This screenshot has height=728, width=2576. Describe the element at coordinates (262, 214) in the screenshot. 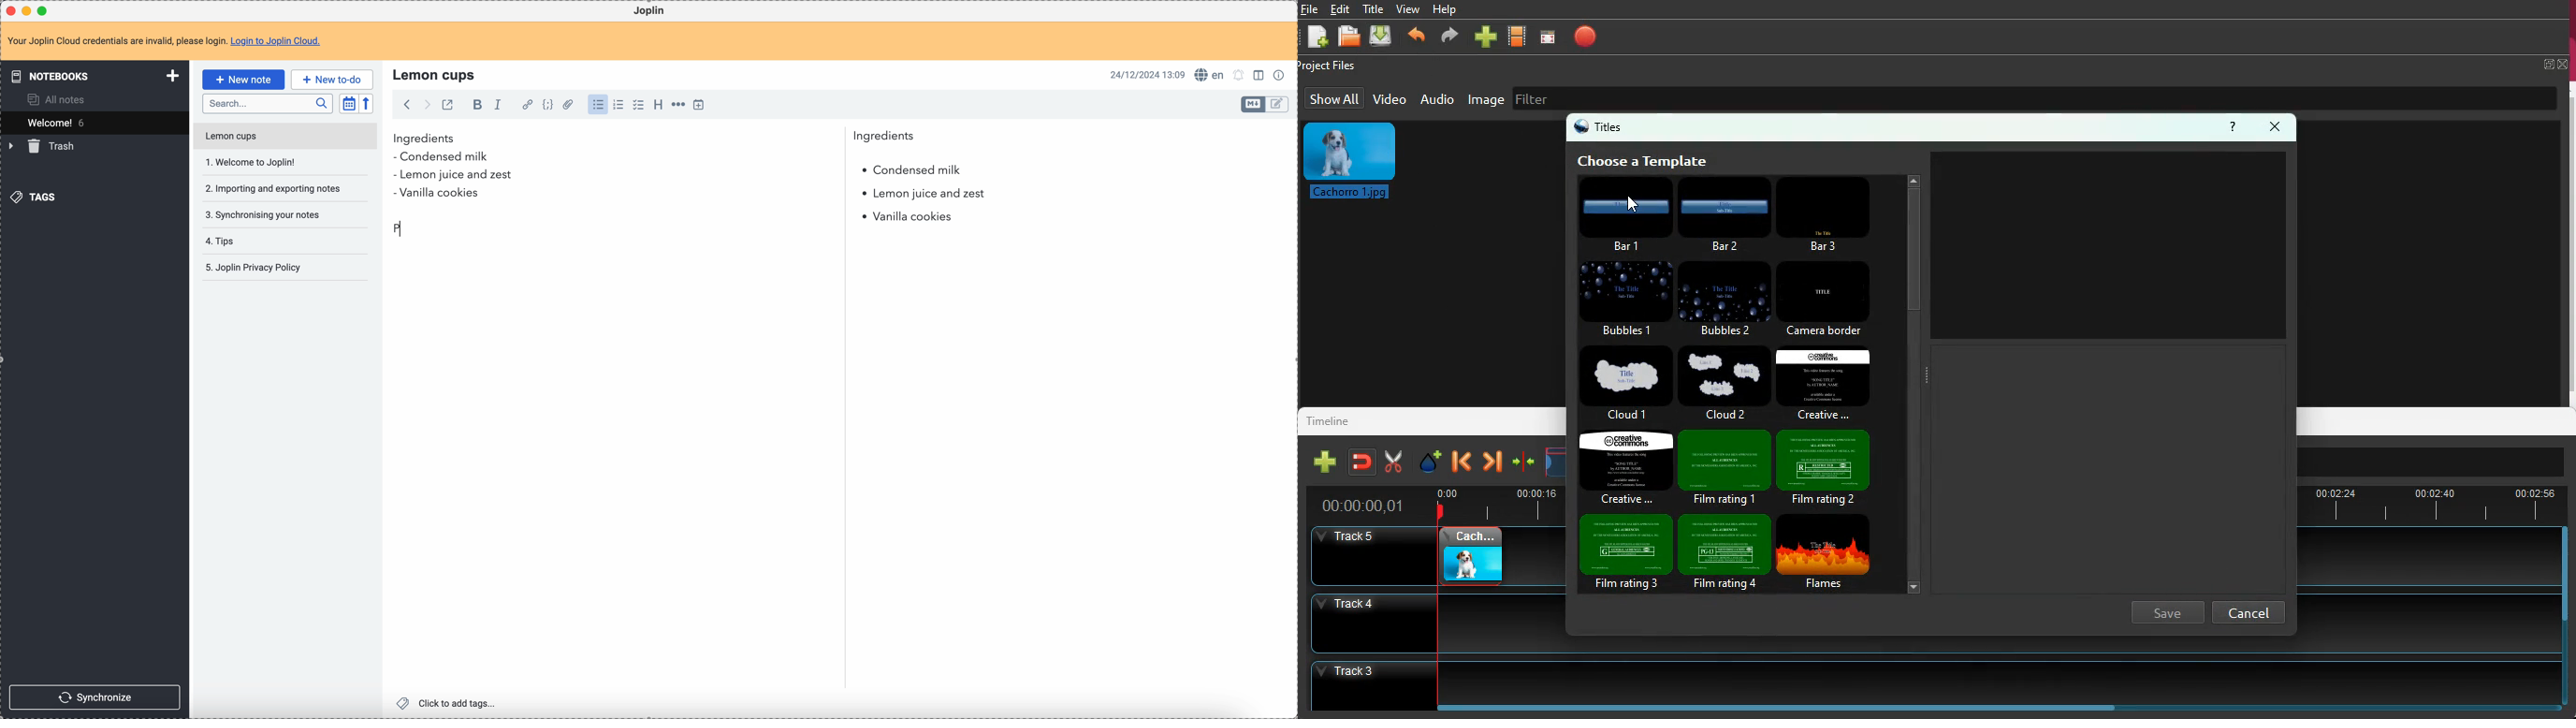

I see `synchronising your notes` at that location.